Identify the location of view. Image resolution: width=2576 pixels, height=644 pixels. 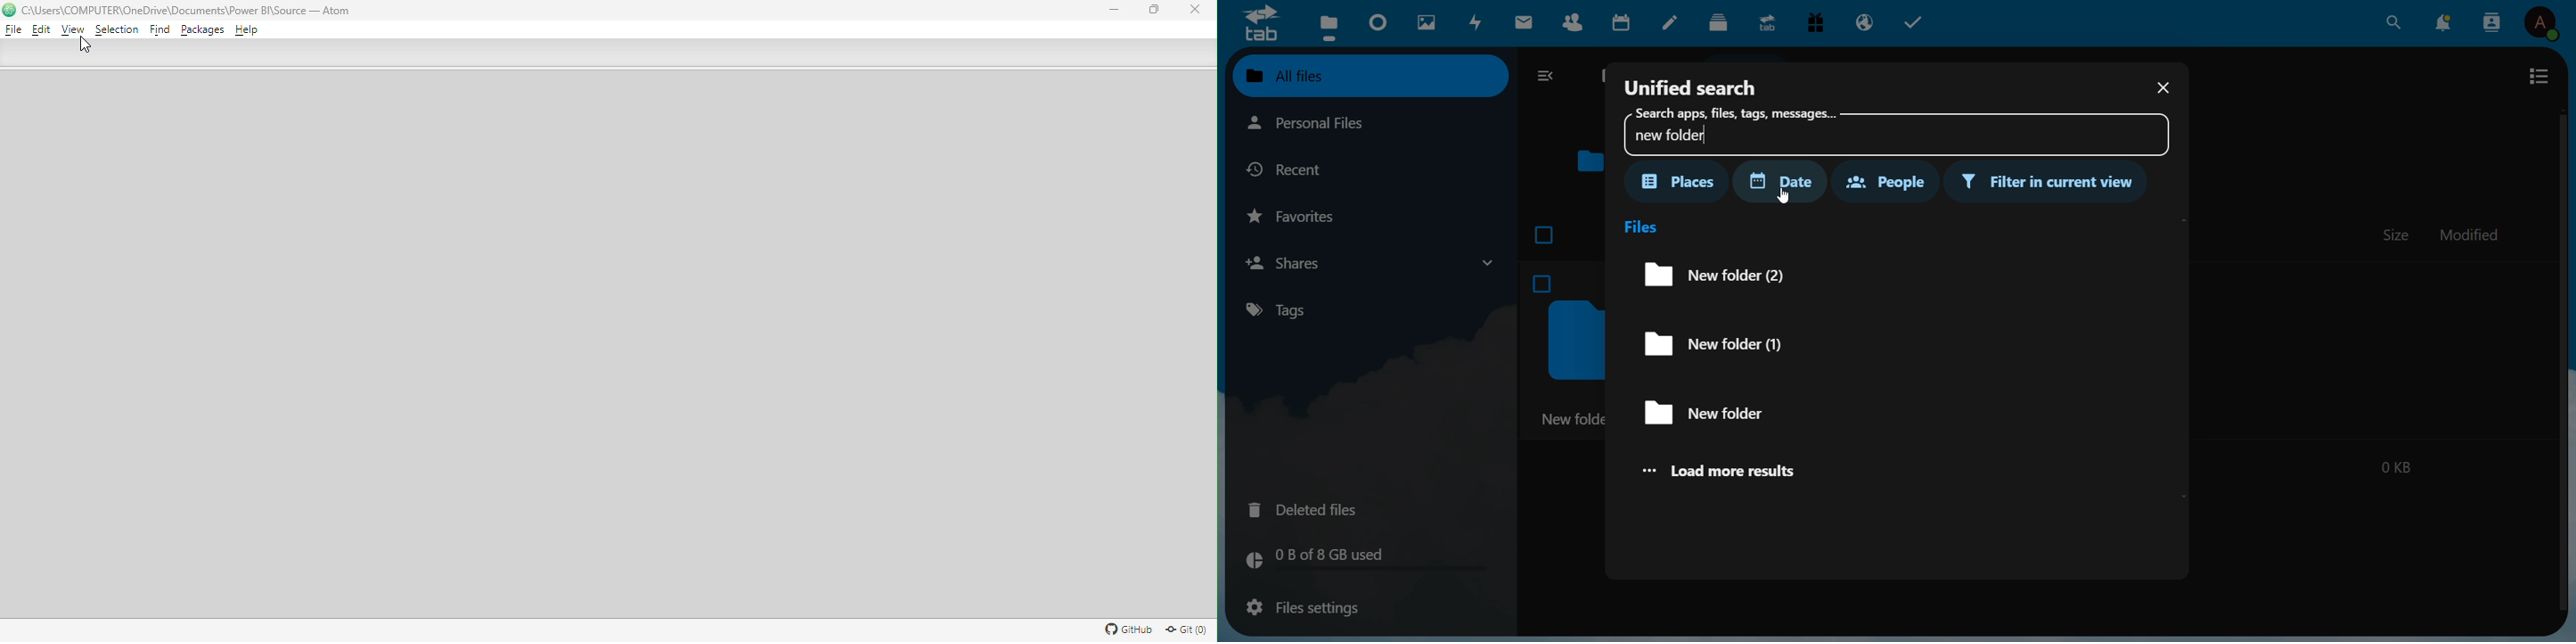
(2539, 76).